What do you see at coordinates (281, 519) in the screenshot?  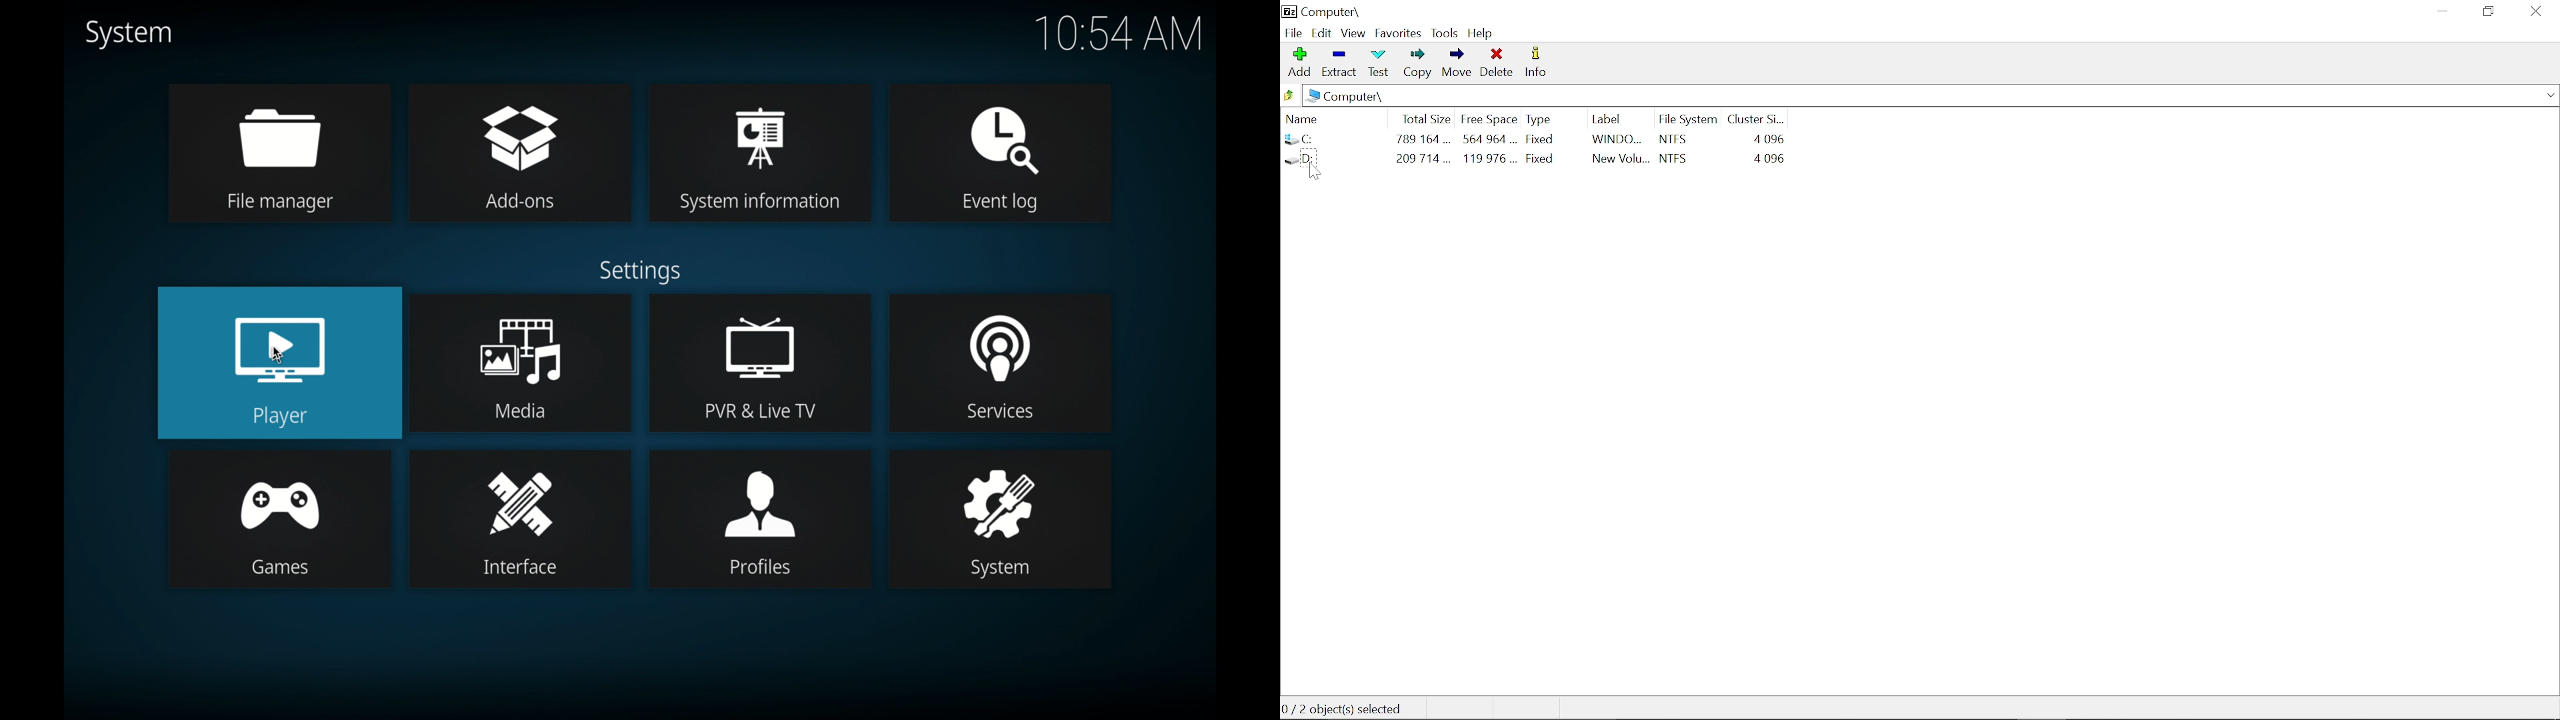 I see `games` at bounding box center [281, 519].